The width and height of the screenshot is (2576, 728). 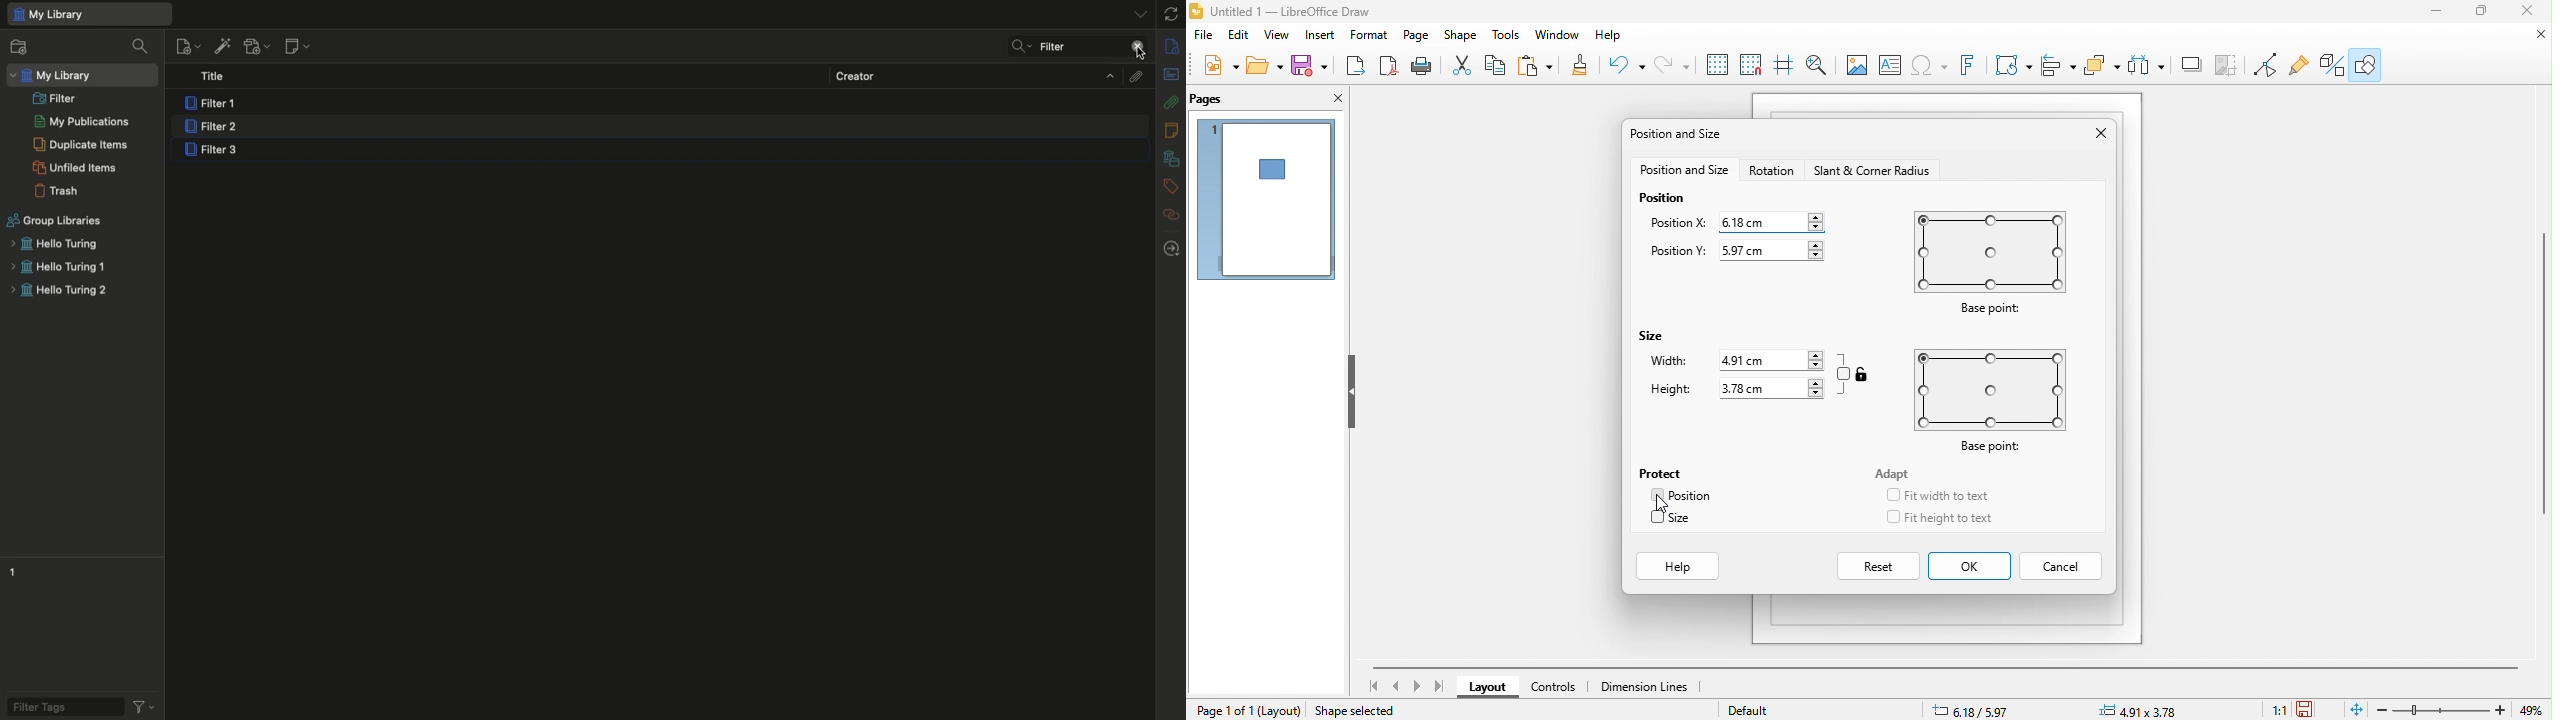 What do you see at coordinates (1441, 687) in the screenshot?
I see `last page` at bounding box center [1441, 687].